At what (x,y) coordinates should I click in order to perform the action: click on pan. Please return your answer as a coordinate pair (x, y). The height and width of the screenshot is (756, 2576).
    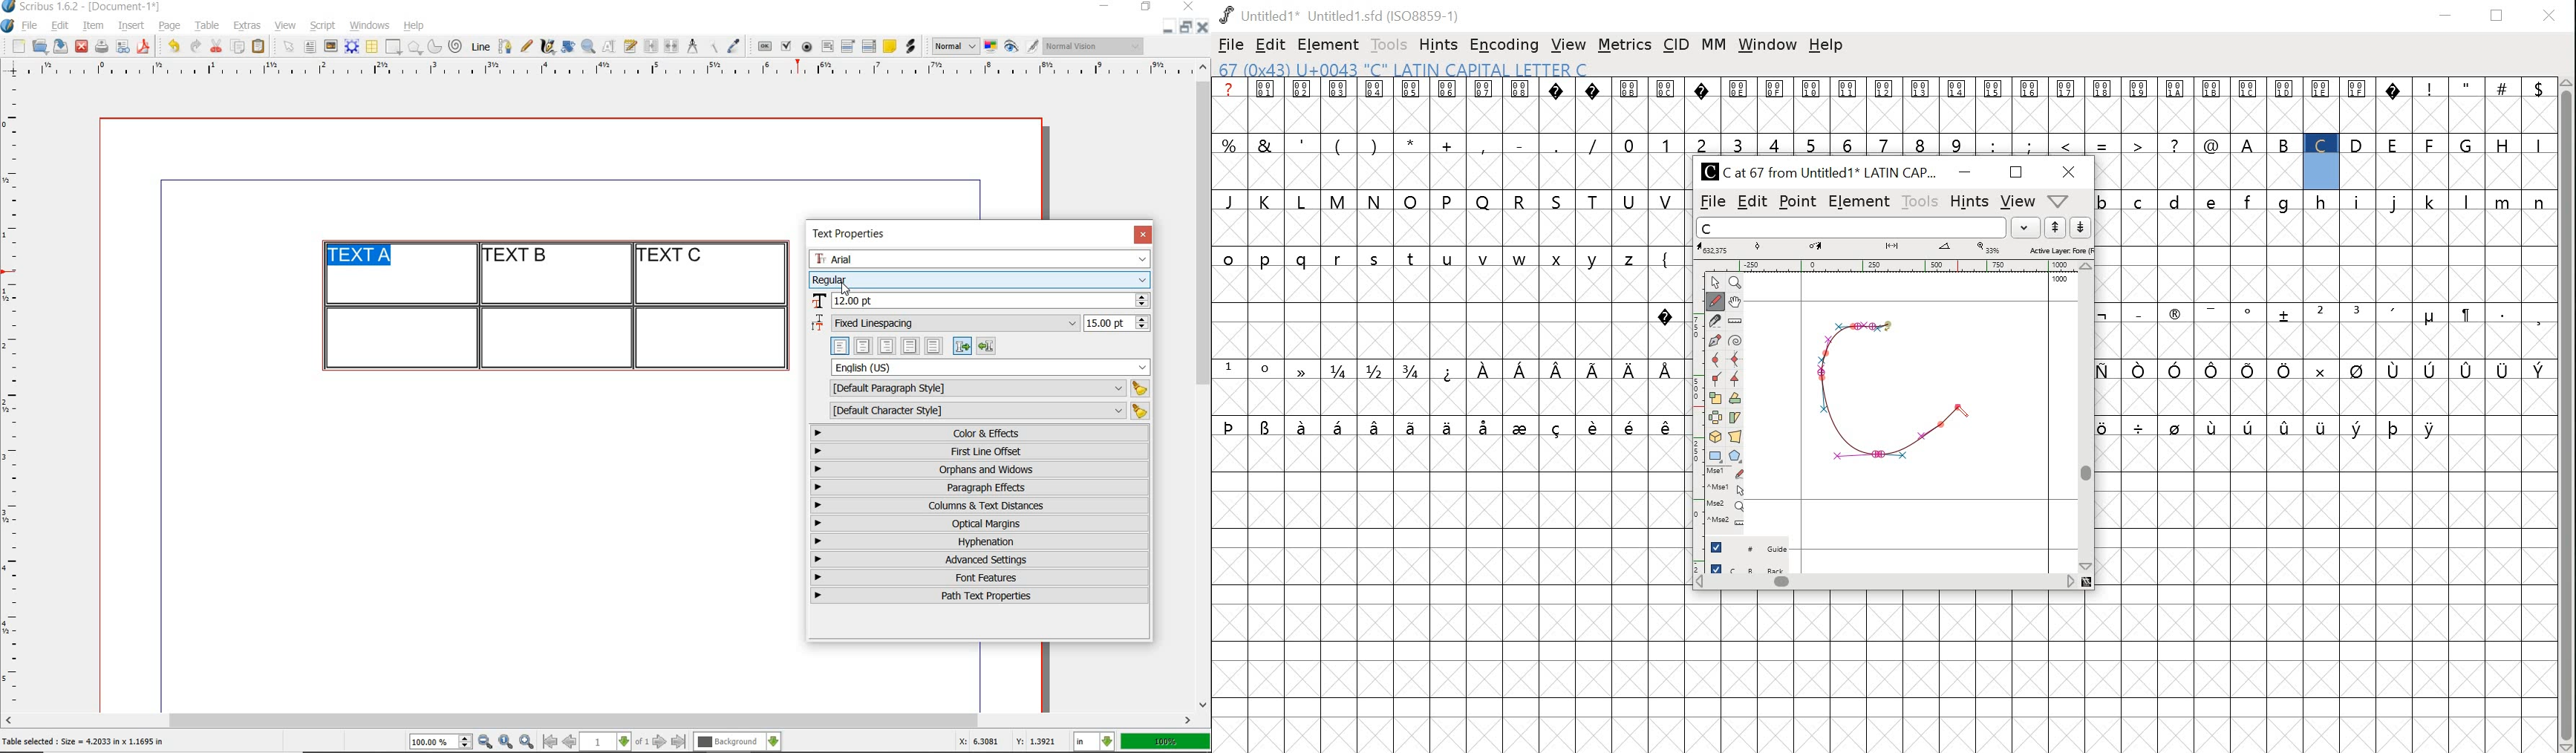
    Looking at the image, I should click on (1736, 302).